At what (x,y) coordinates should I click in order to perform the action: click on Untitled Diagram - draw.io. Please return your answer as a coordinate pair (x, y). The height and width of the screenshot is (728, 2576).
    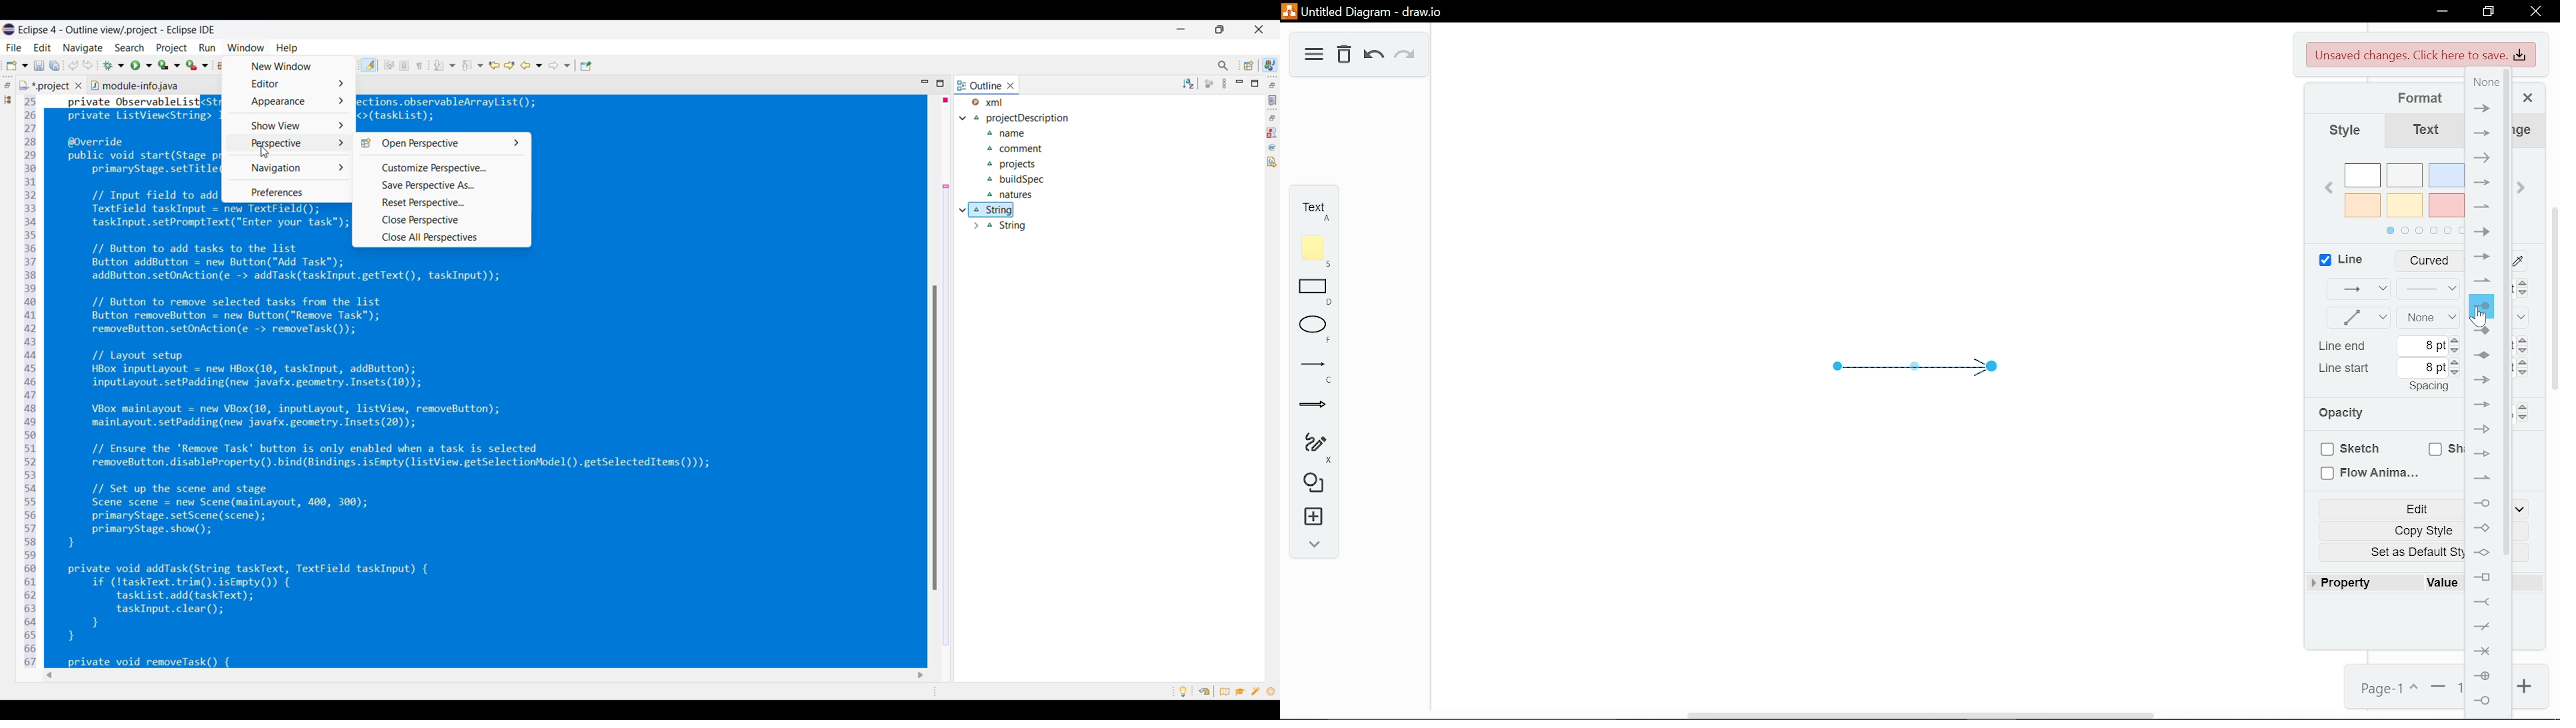
    Looking at the image, I should click on (1362, 11).